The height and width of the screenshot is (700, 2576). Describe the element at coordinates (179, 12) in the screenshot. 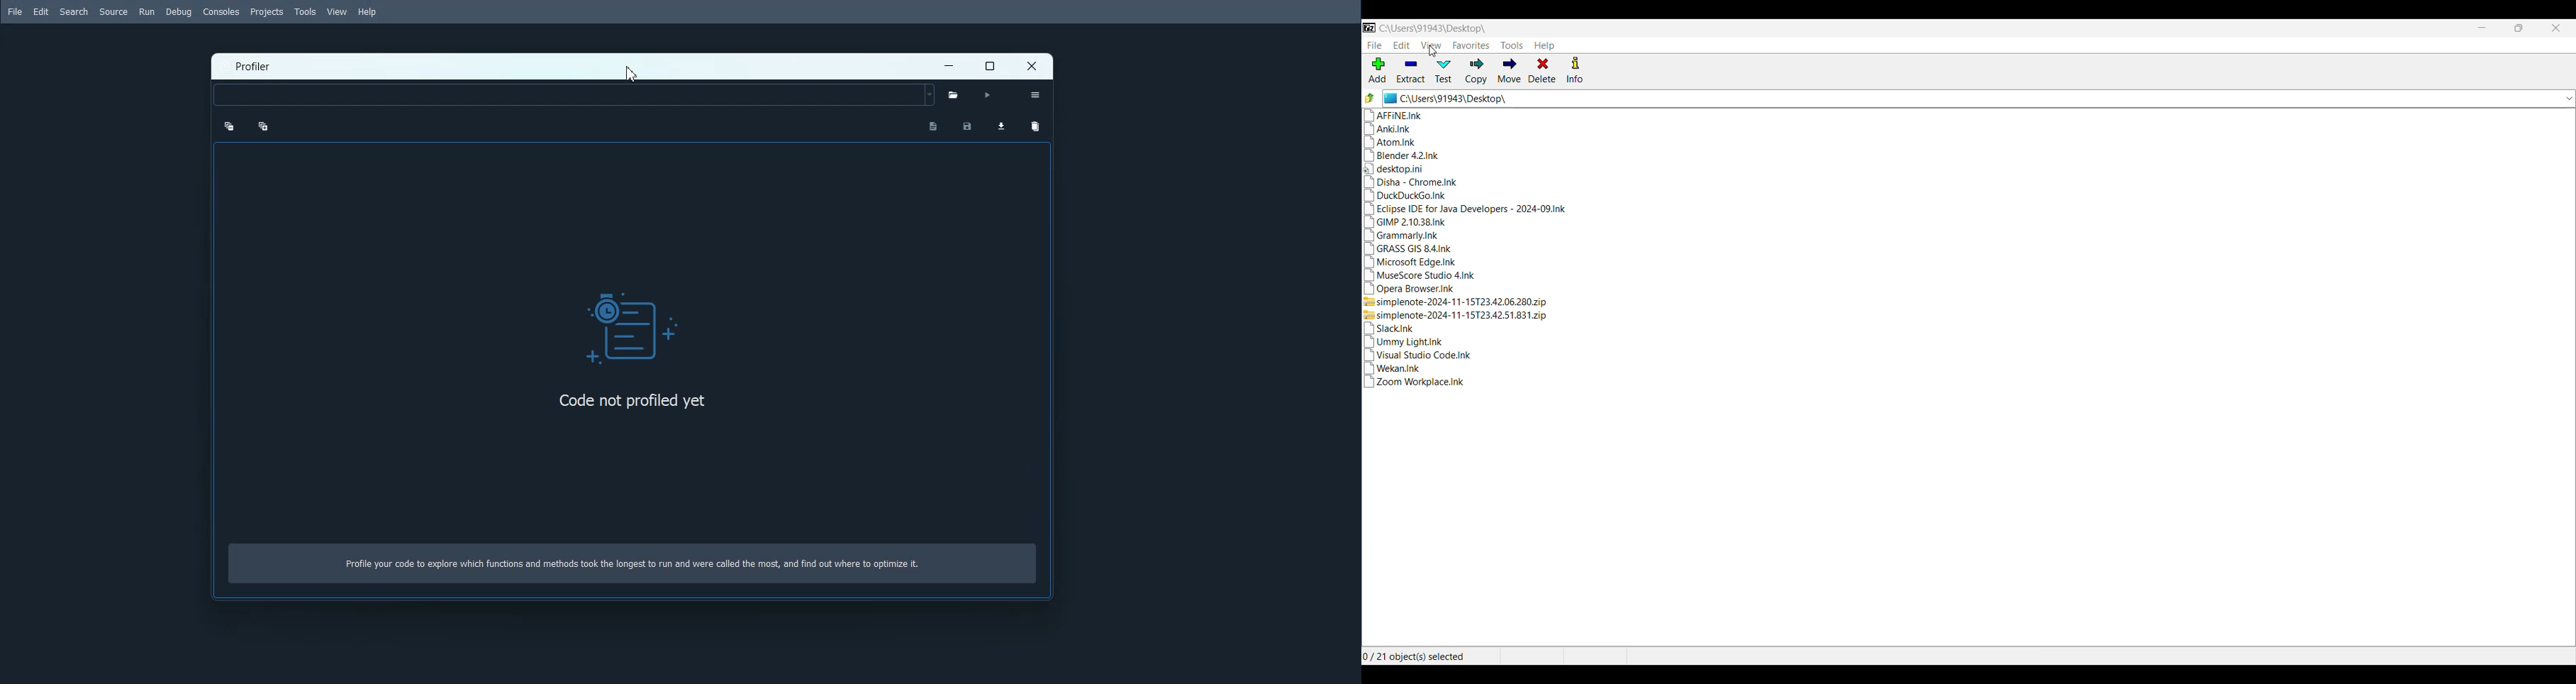

I see `Debug` at that location.